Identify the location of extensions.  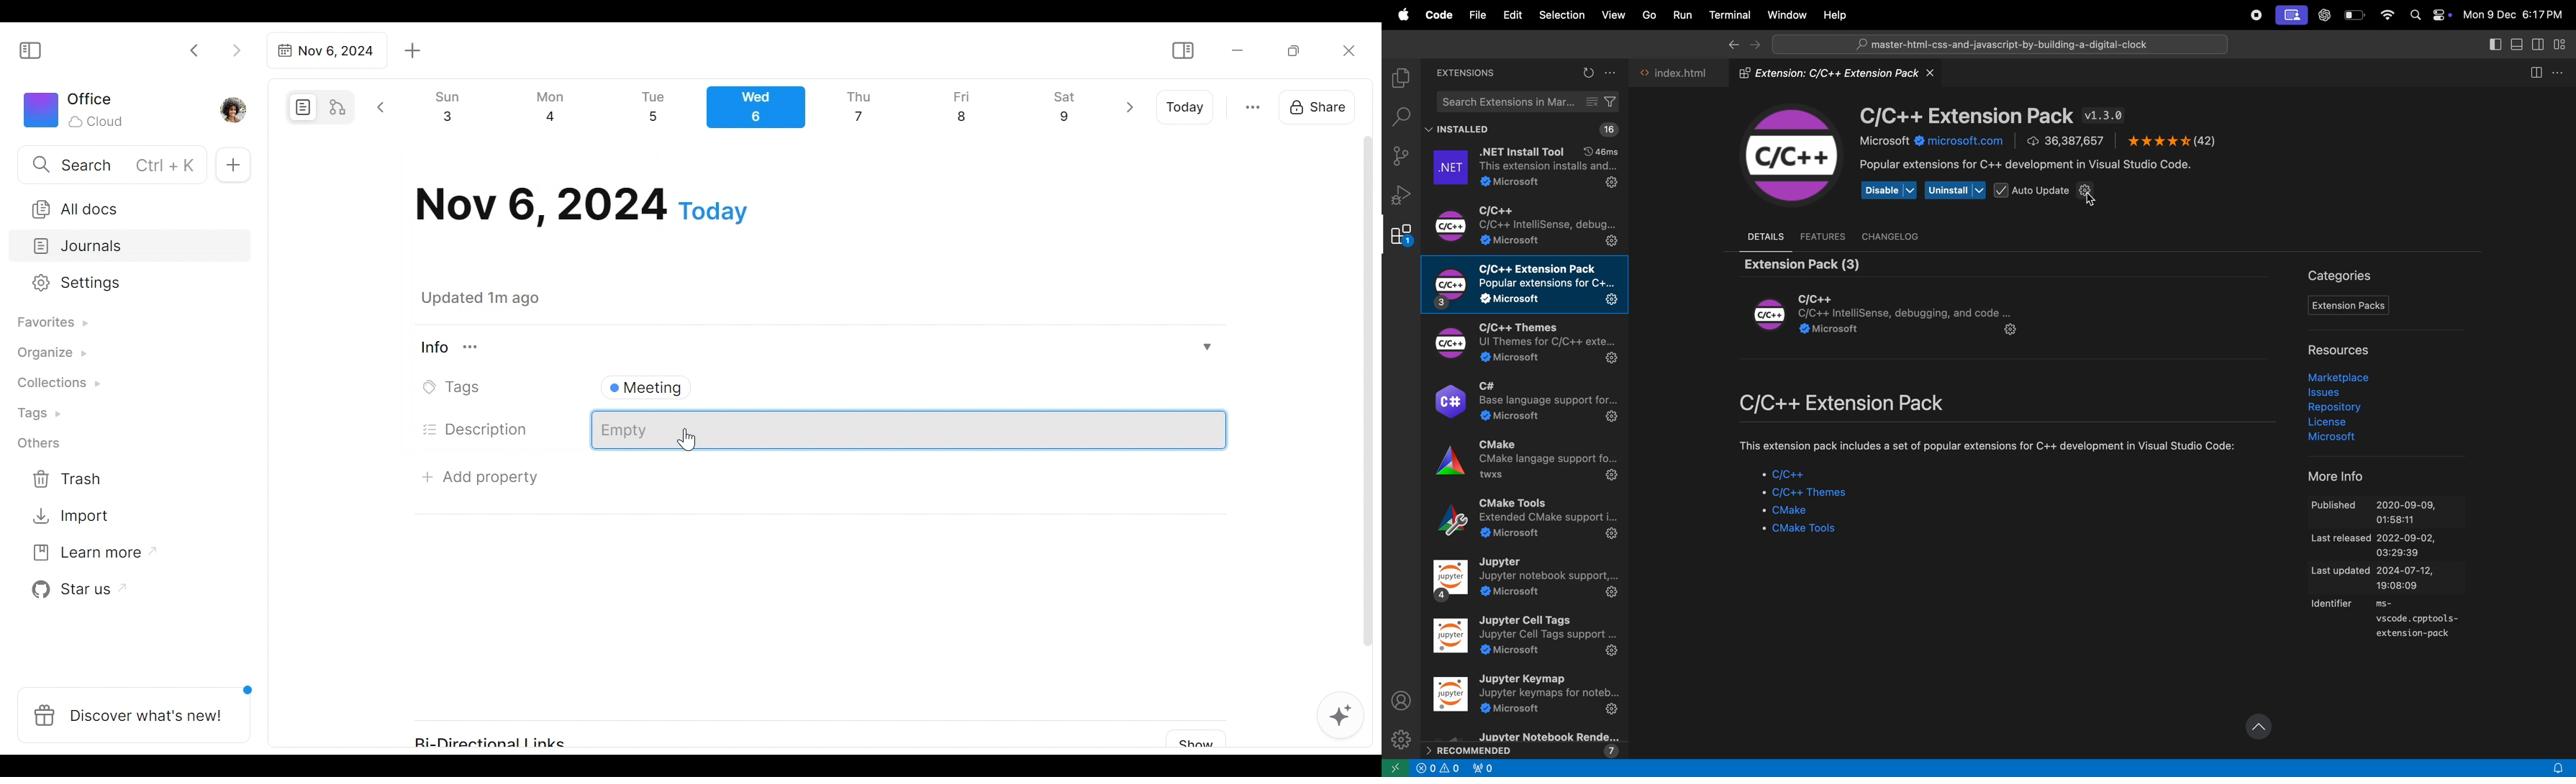
(1466, 74).